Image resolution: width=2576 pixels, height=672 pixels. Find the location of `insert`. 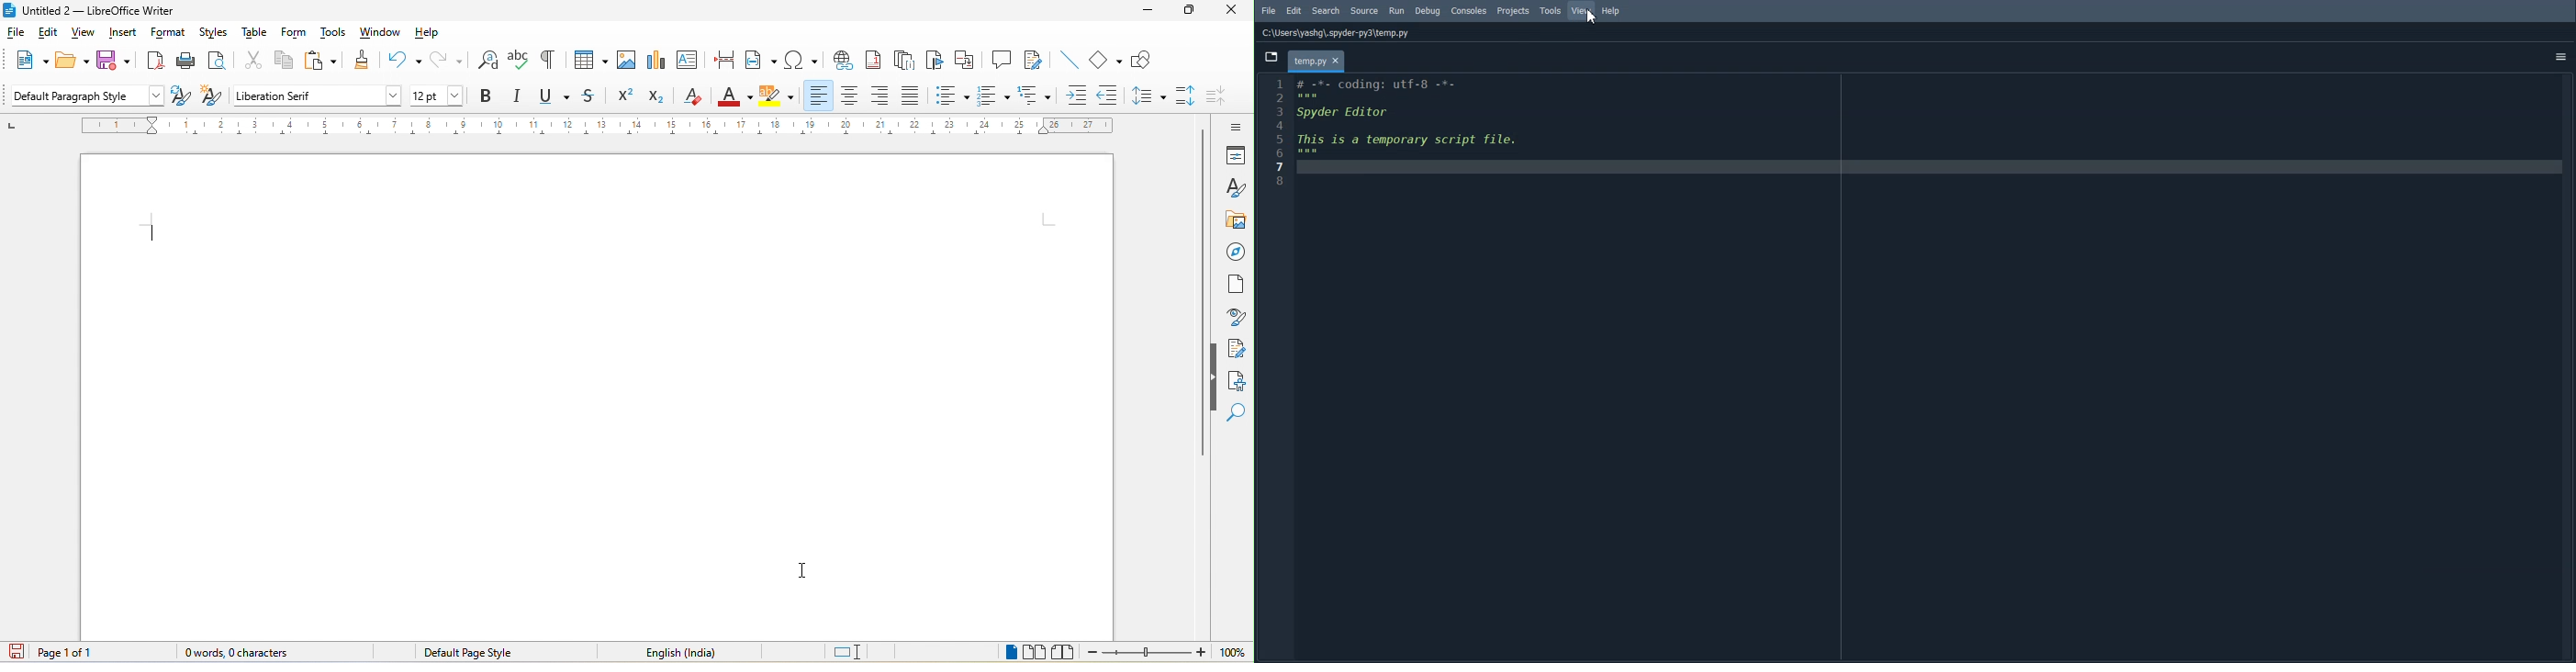

insert is located at coordinates (122, 35).